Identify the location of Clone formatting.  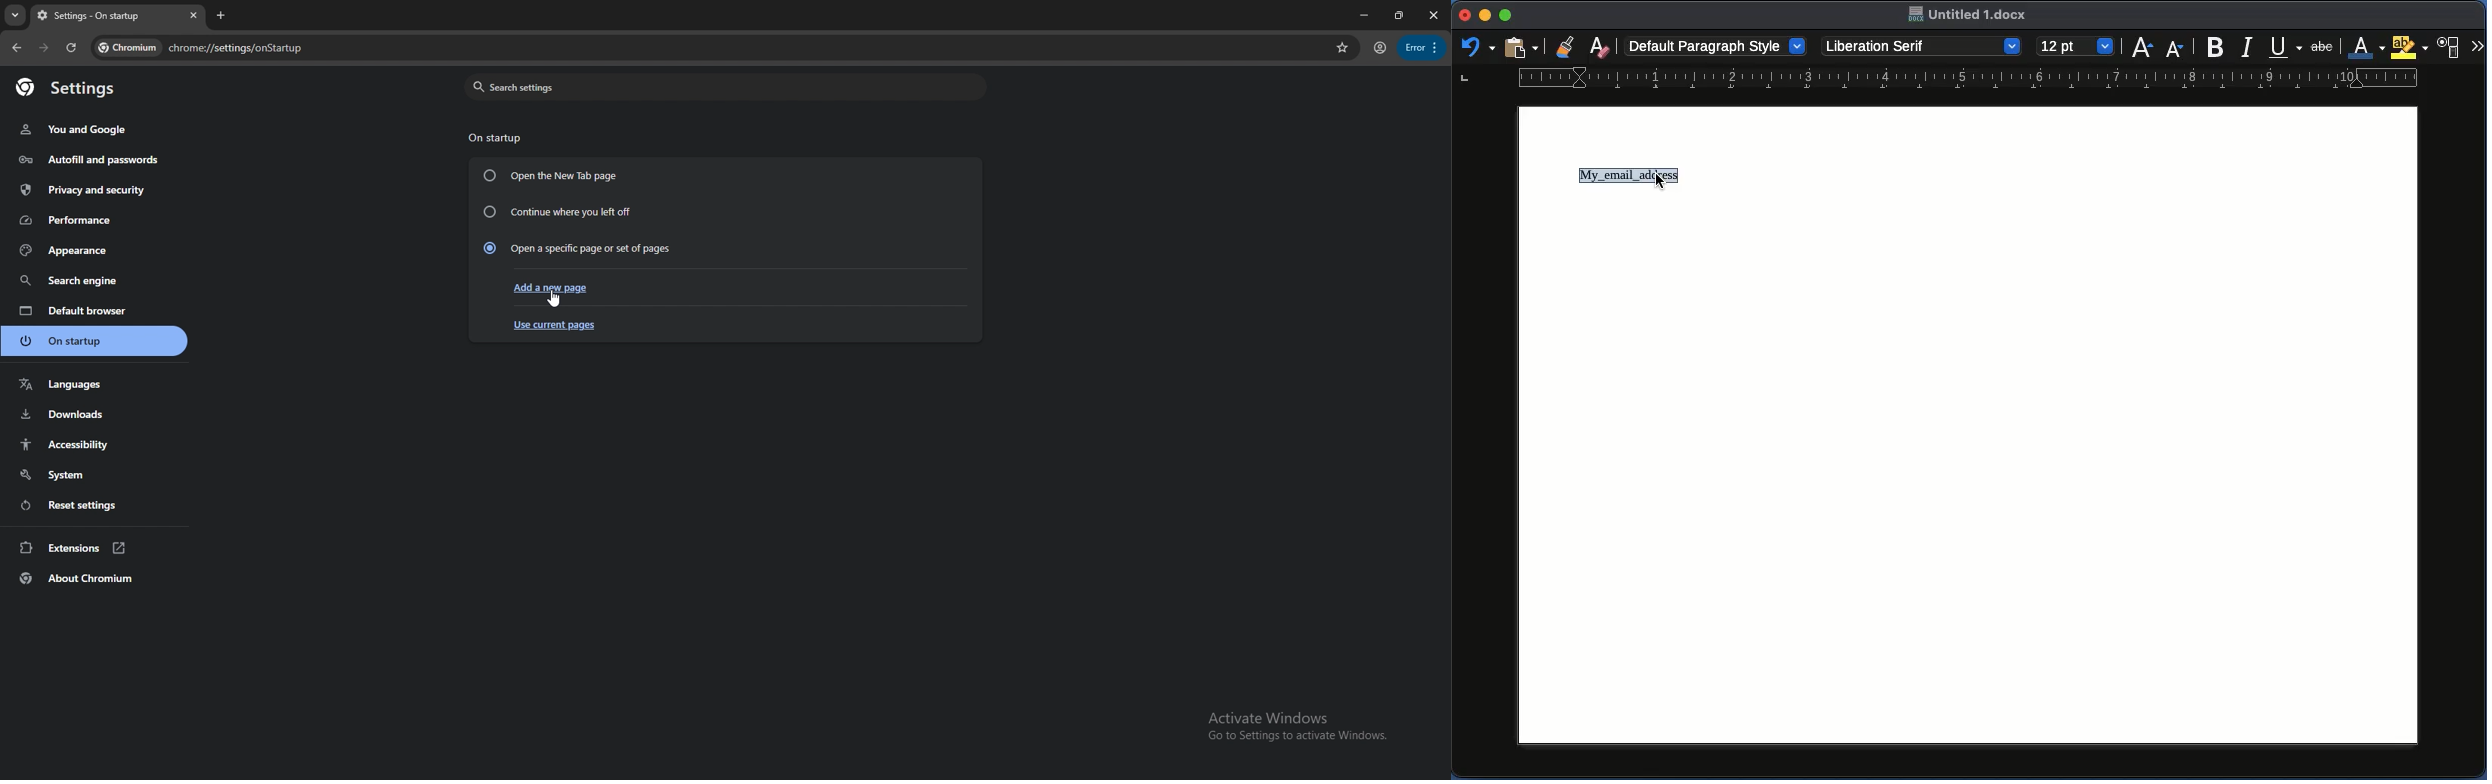
(1566, 46).